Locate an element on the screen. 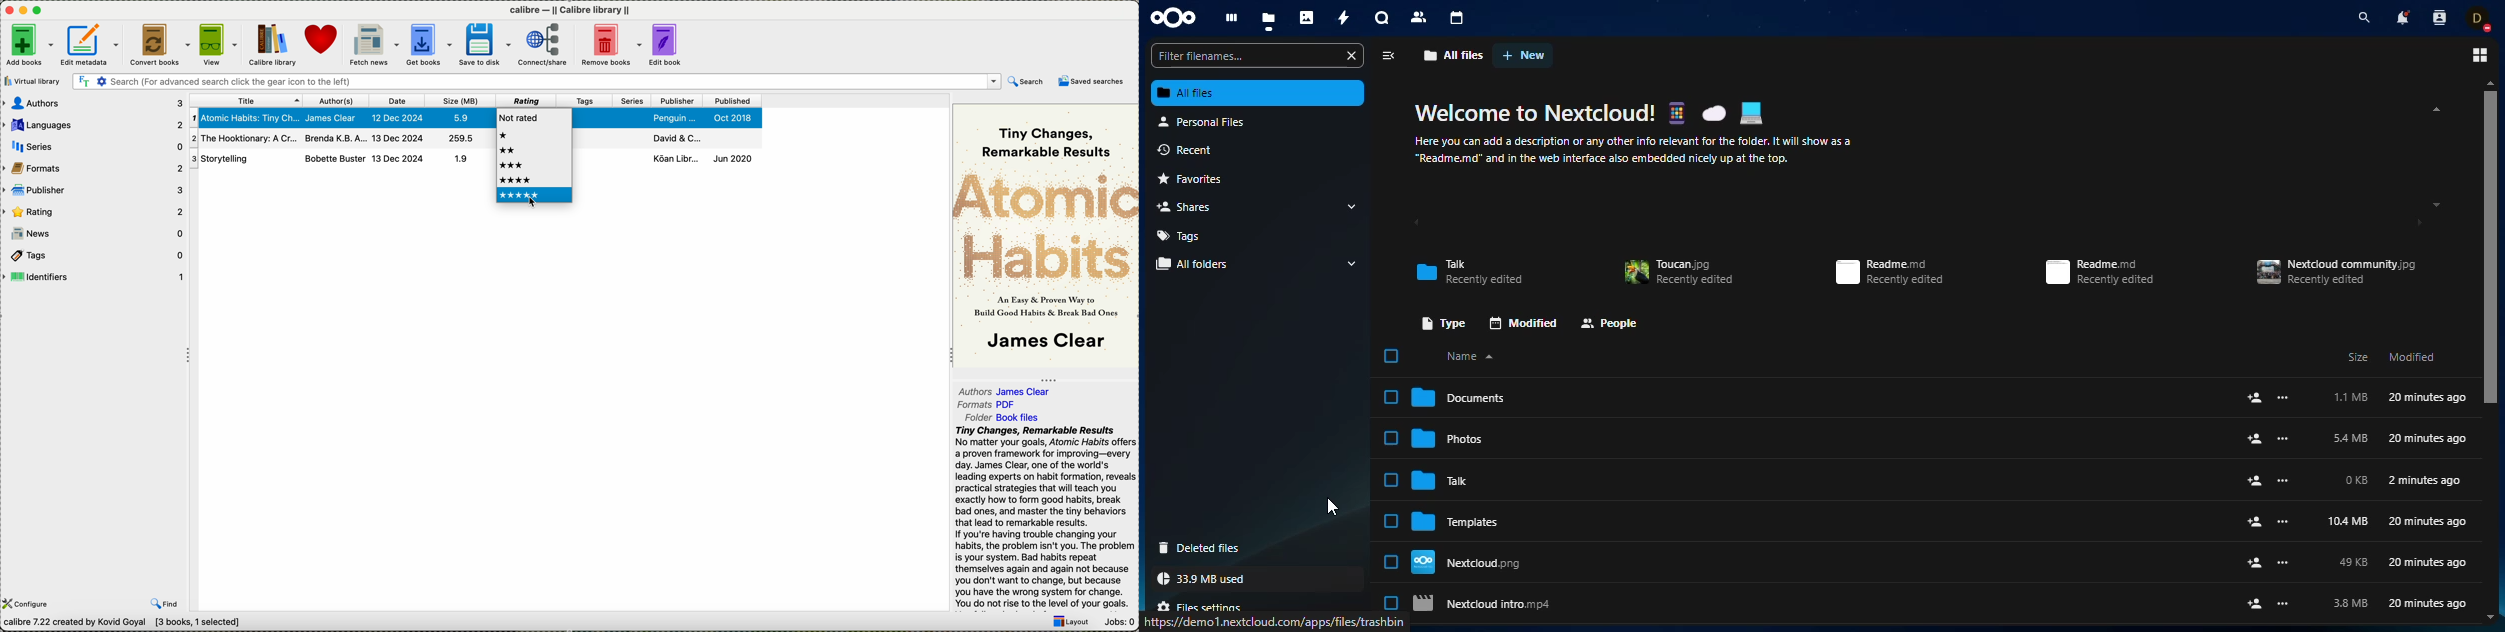 This screenshot has height=644, width=2520. Personal files is located at coordinates (1204, 121).